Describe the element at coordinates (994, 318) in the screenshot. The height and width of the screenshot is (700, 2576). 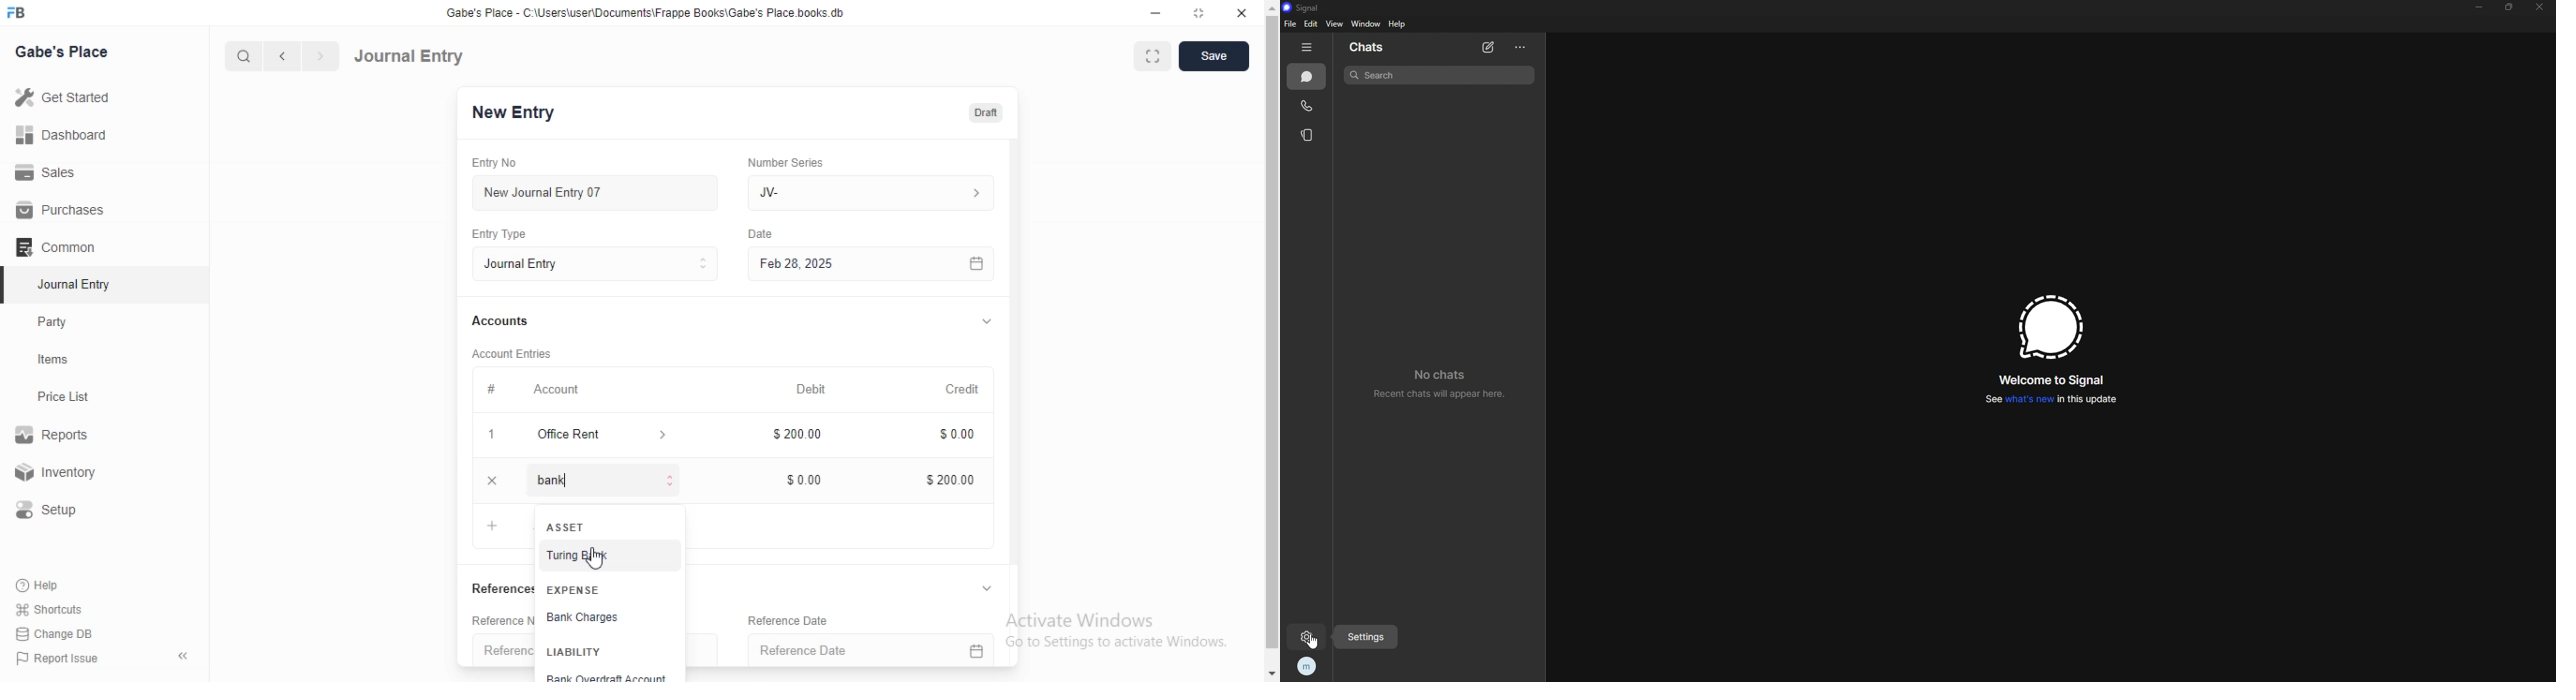
I see `v` at that location.